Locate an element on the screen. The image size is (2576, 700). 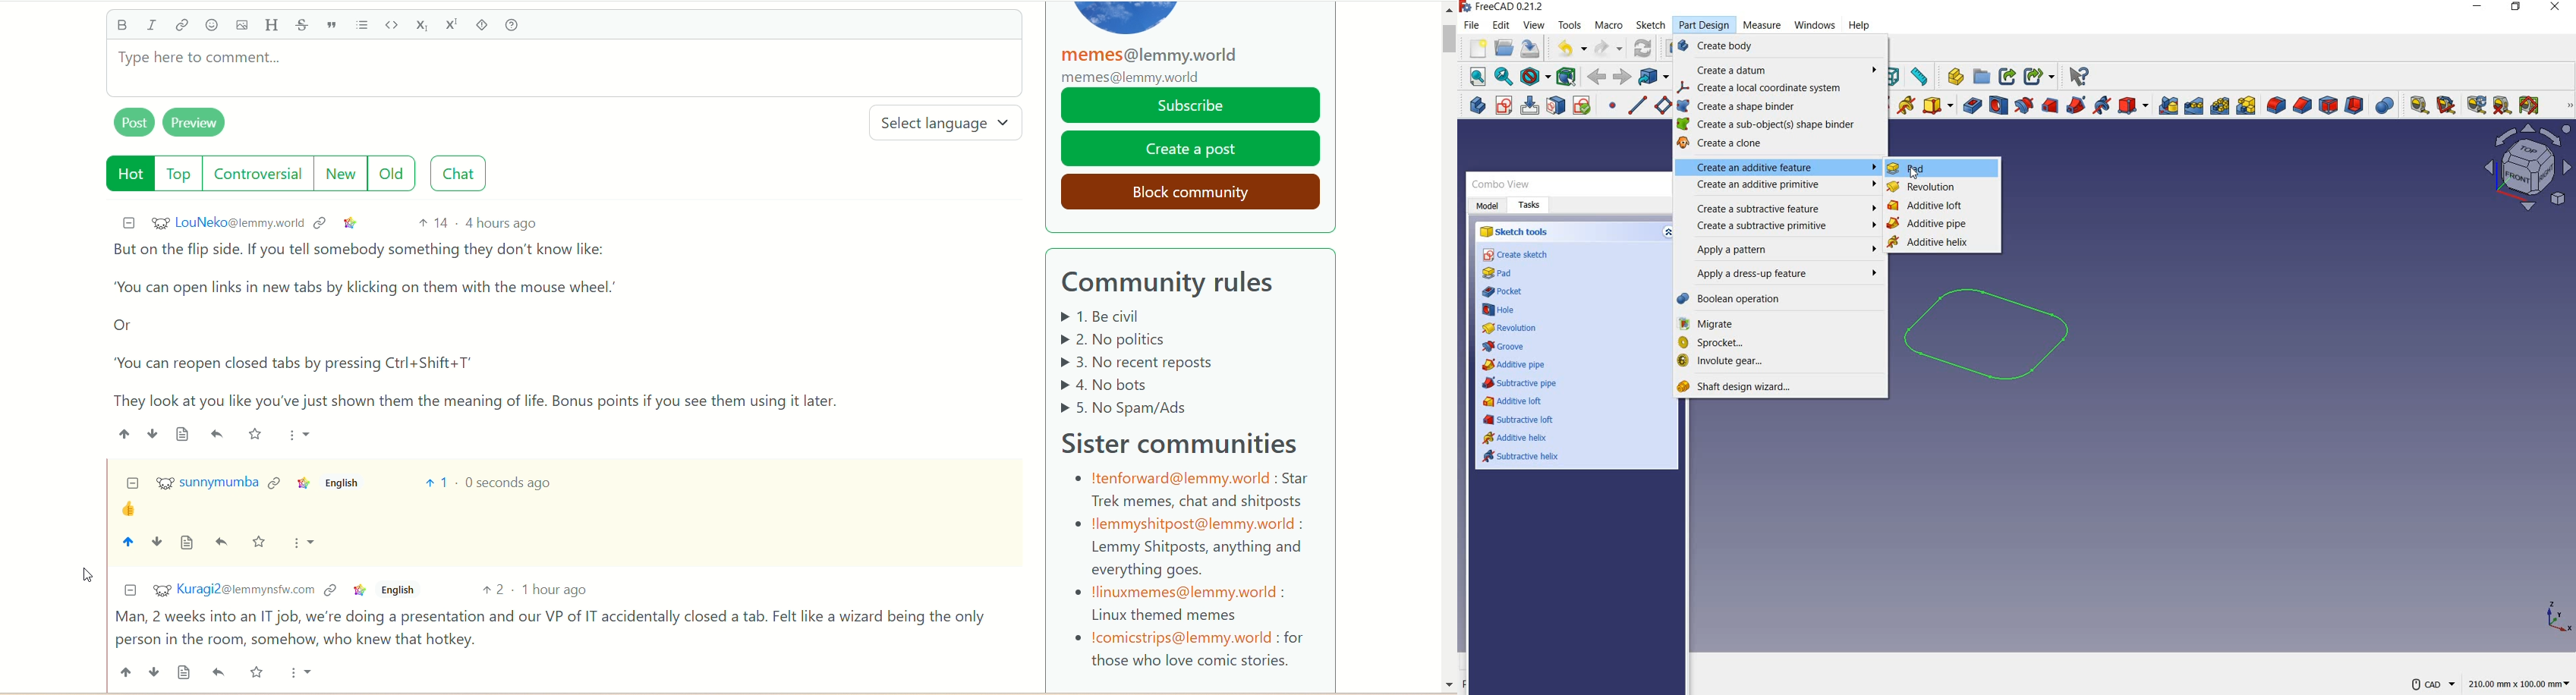
create sketch is located at coordinates (1503, 106).